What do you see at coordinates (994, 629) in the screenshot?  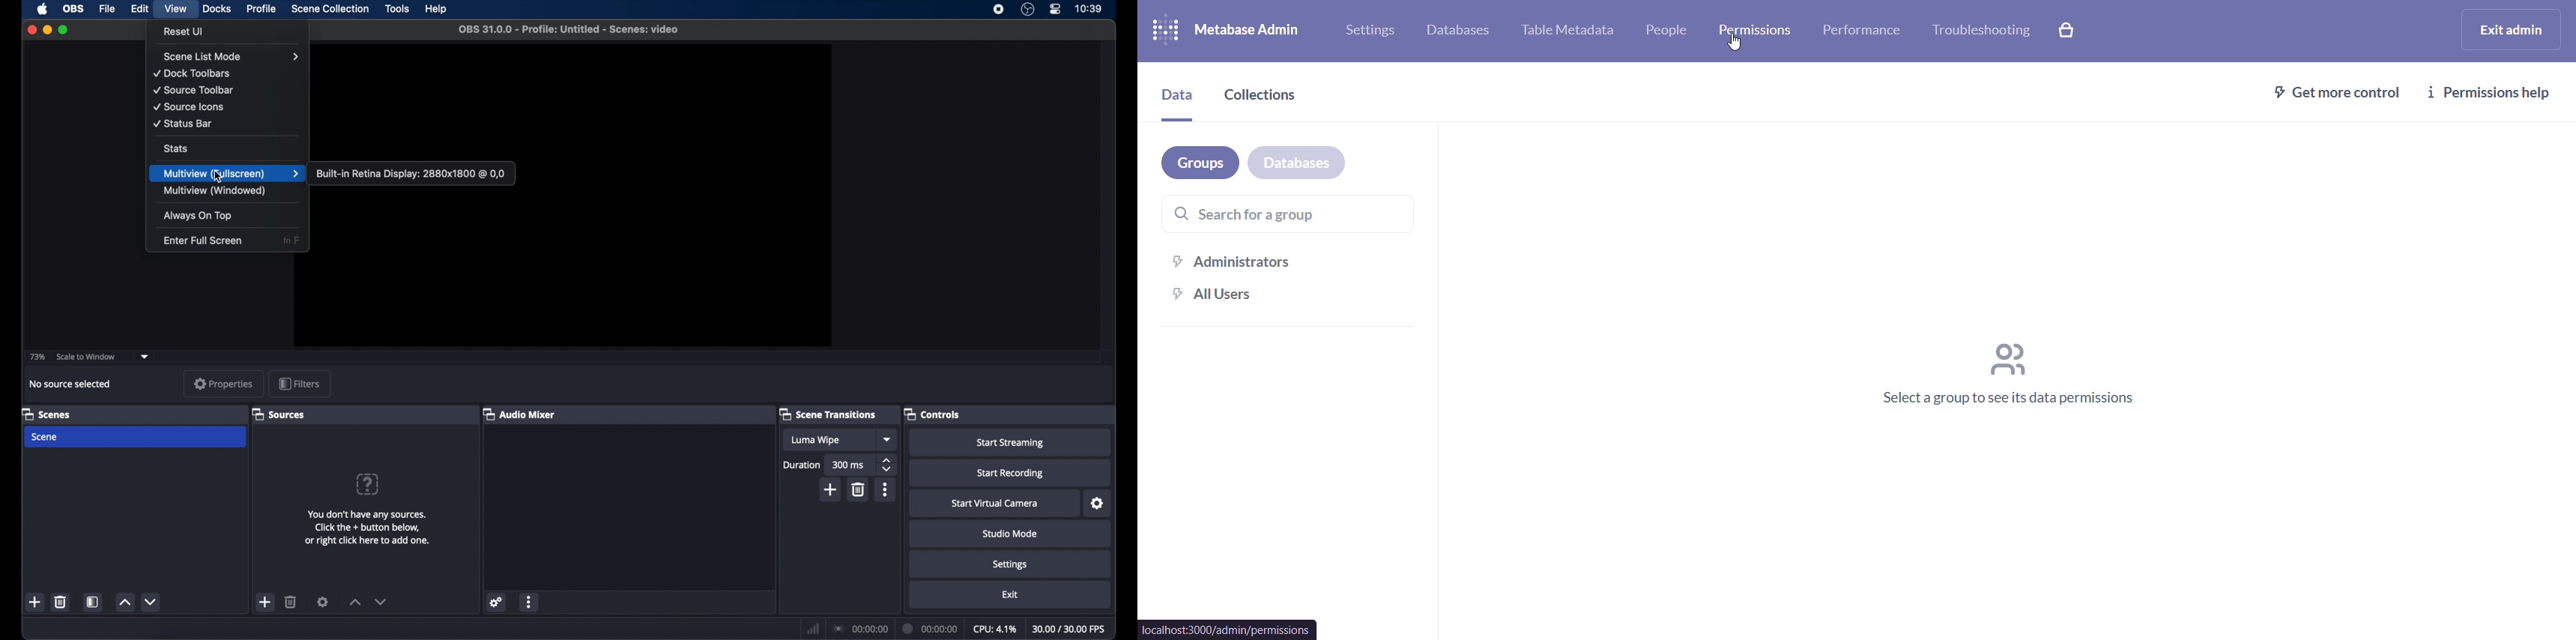 I see `cpu: 4.1%` at bounding box center [994, 629].